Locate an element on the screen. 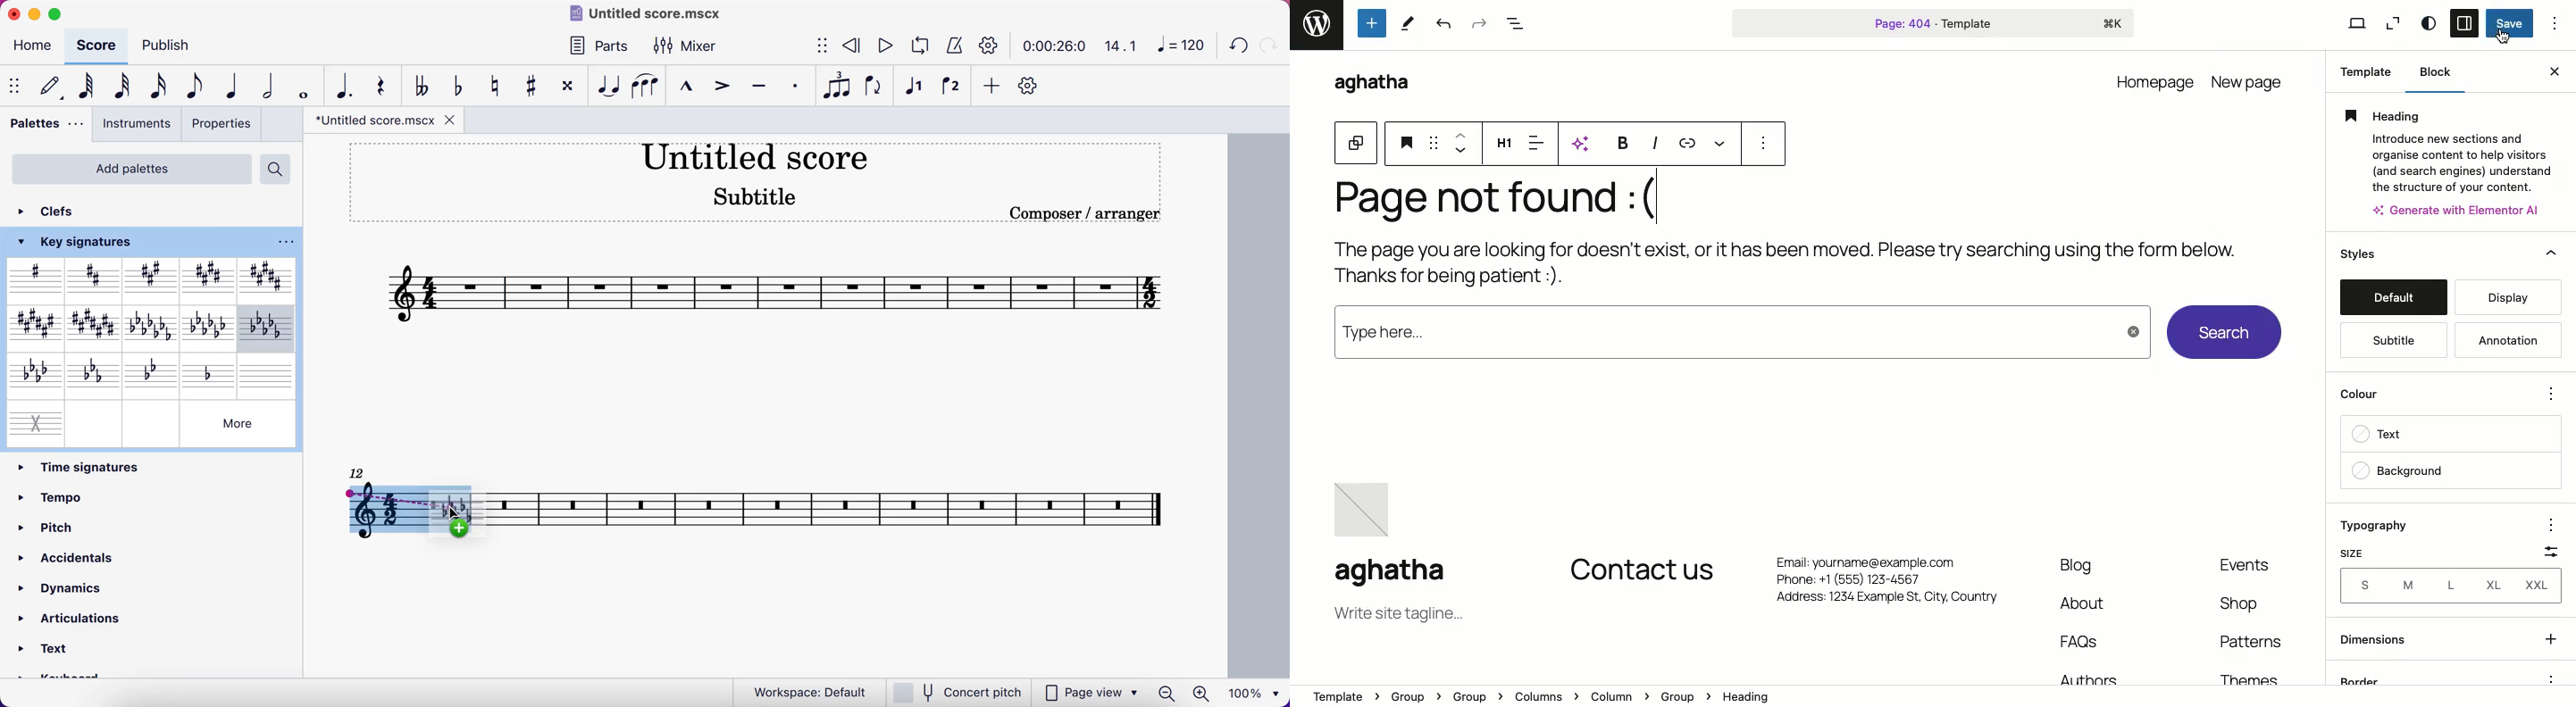  Page 404 is located at coordinates (1935, 22).